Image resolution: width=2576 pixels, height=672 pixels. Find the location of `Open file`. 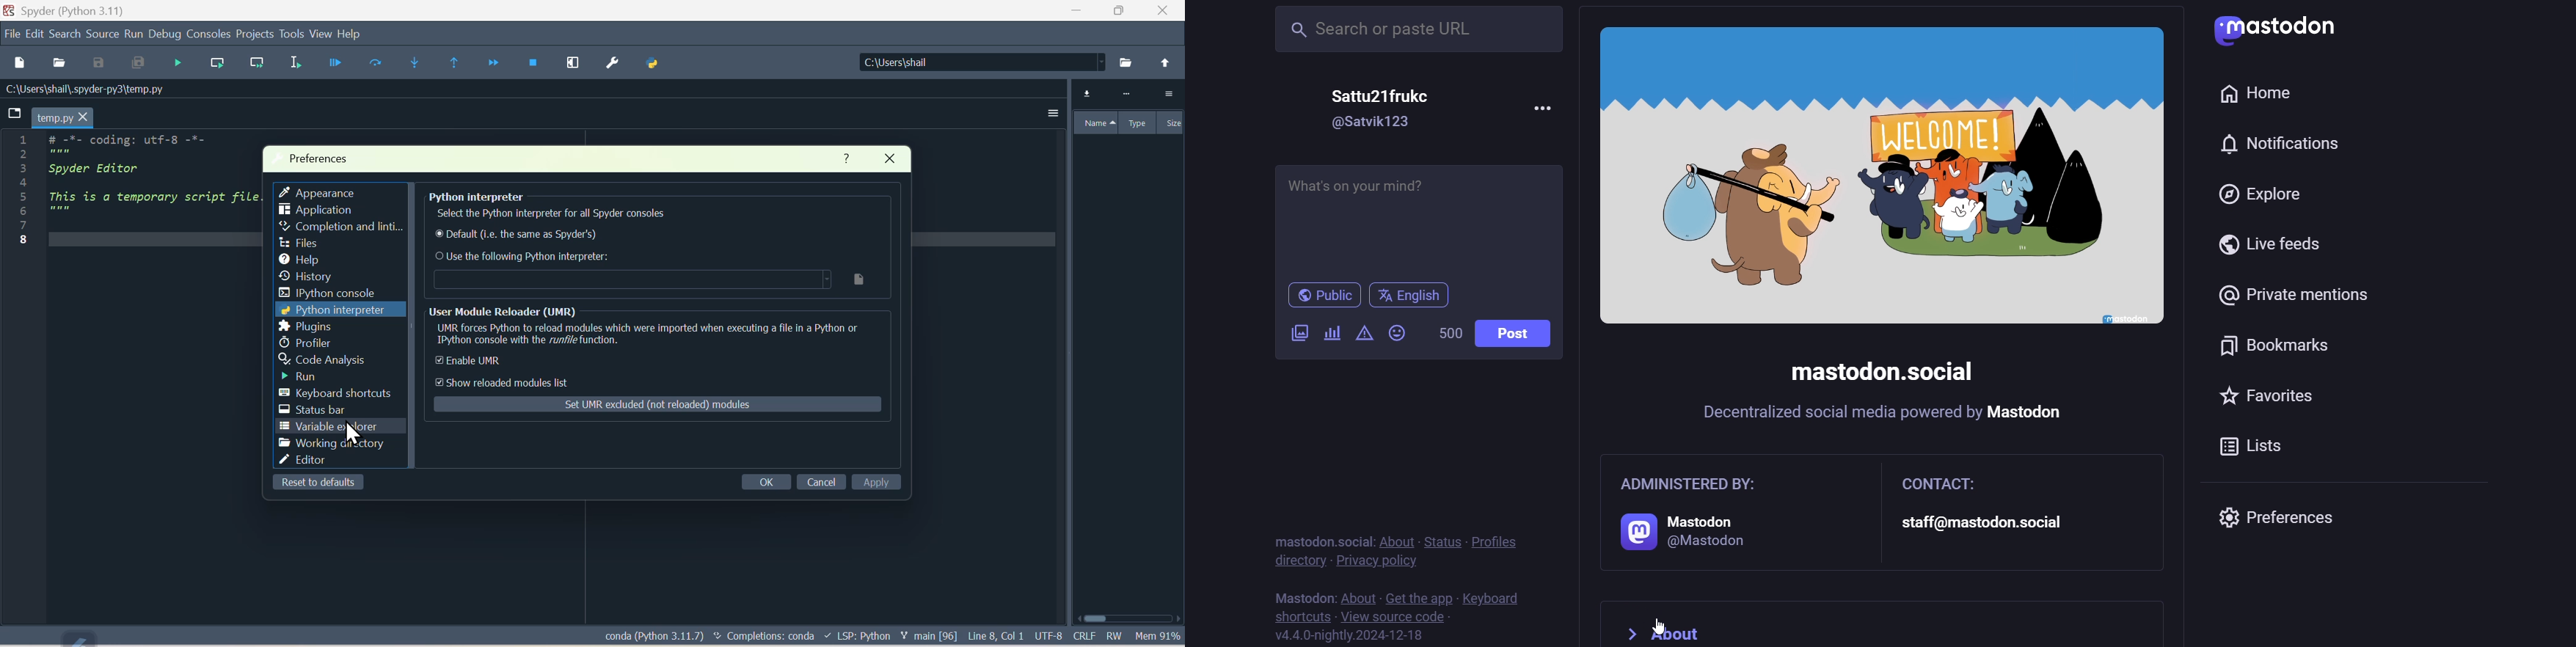

Open file is located at coordinates (59, 62).